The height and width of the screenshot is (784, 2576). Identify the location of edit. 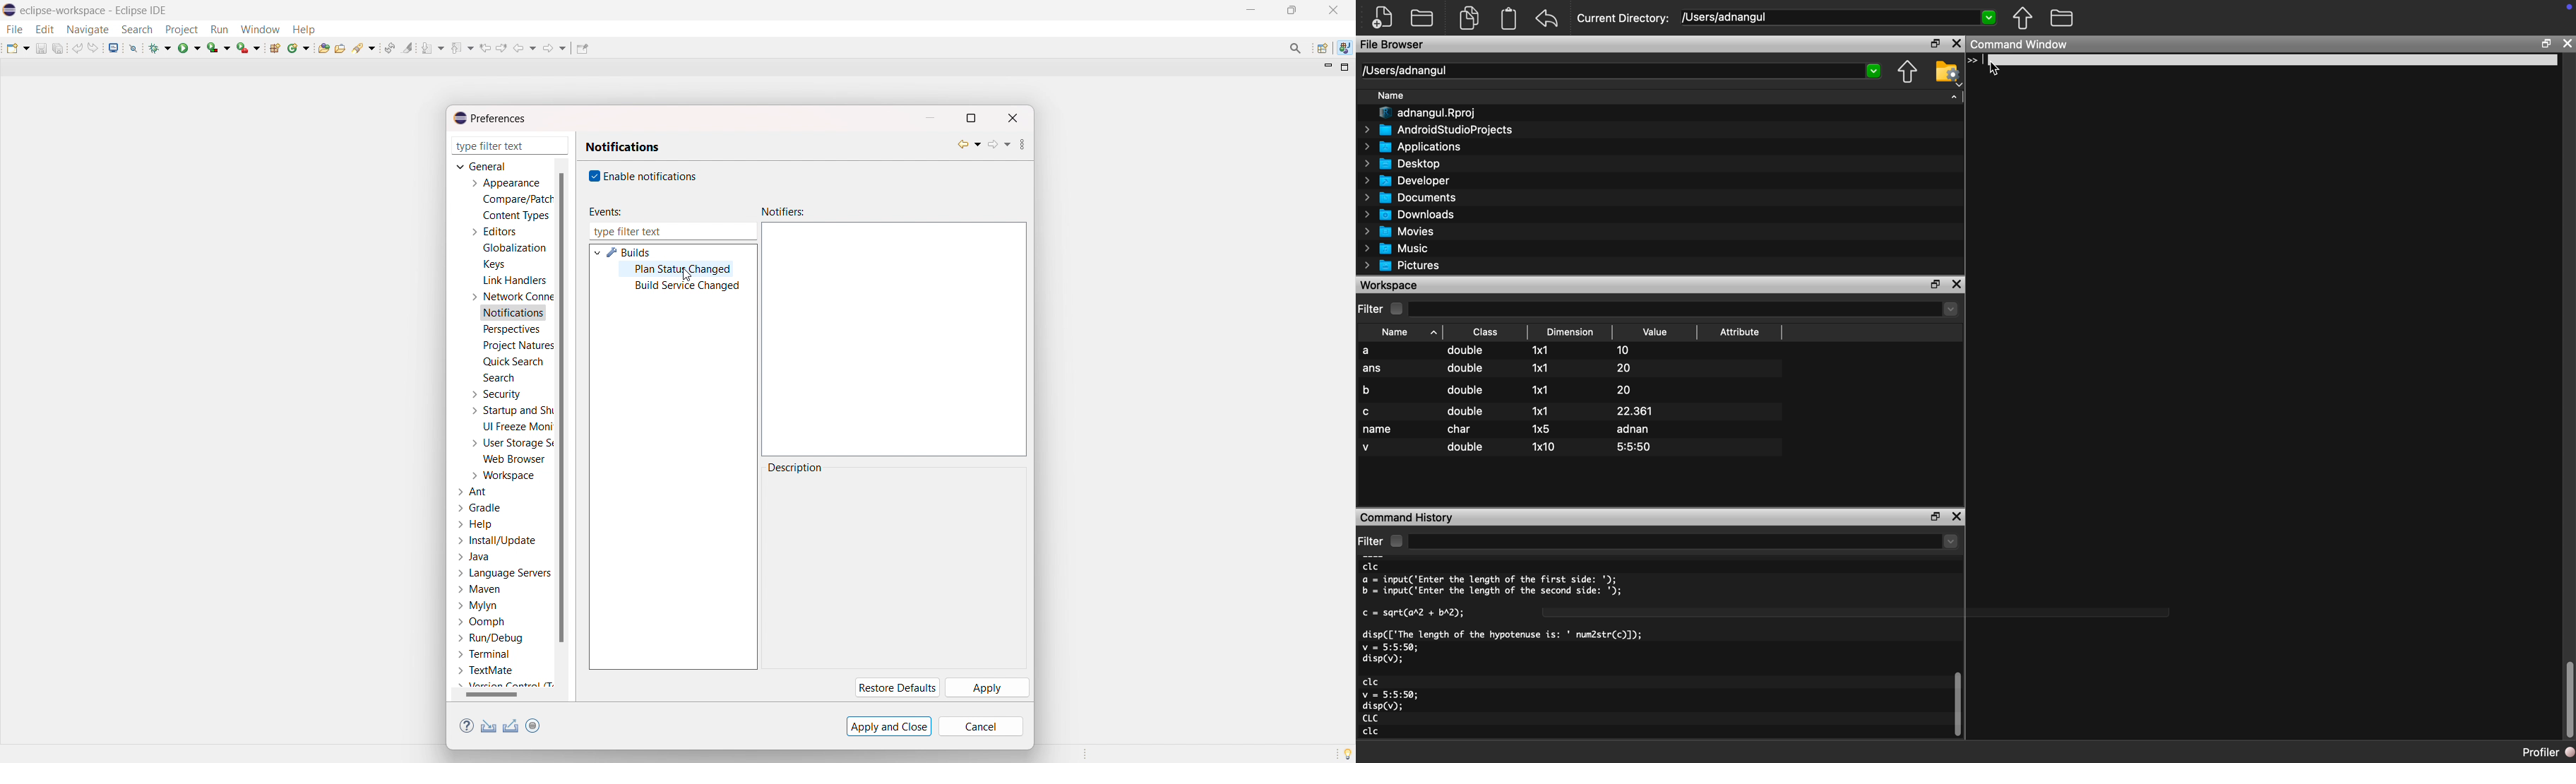
(44, 30).